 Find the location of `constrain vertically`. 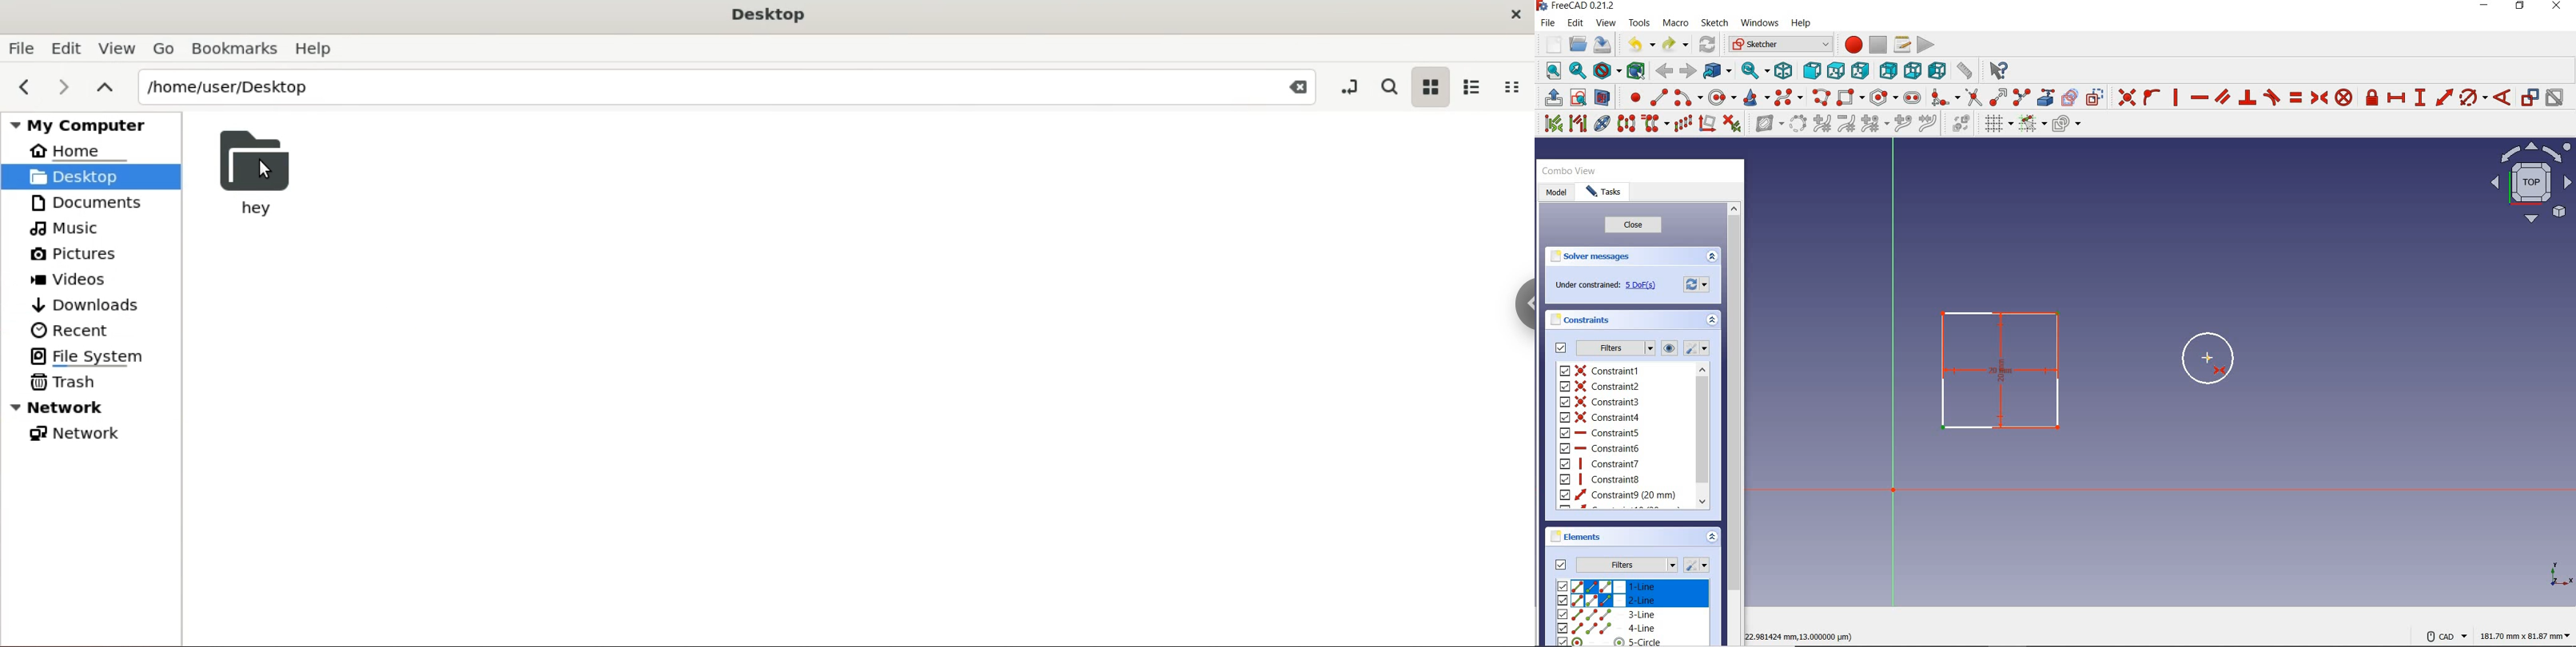

constrain vertically is located at coordinates (2176, 99).